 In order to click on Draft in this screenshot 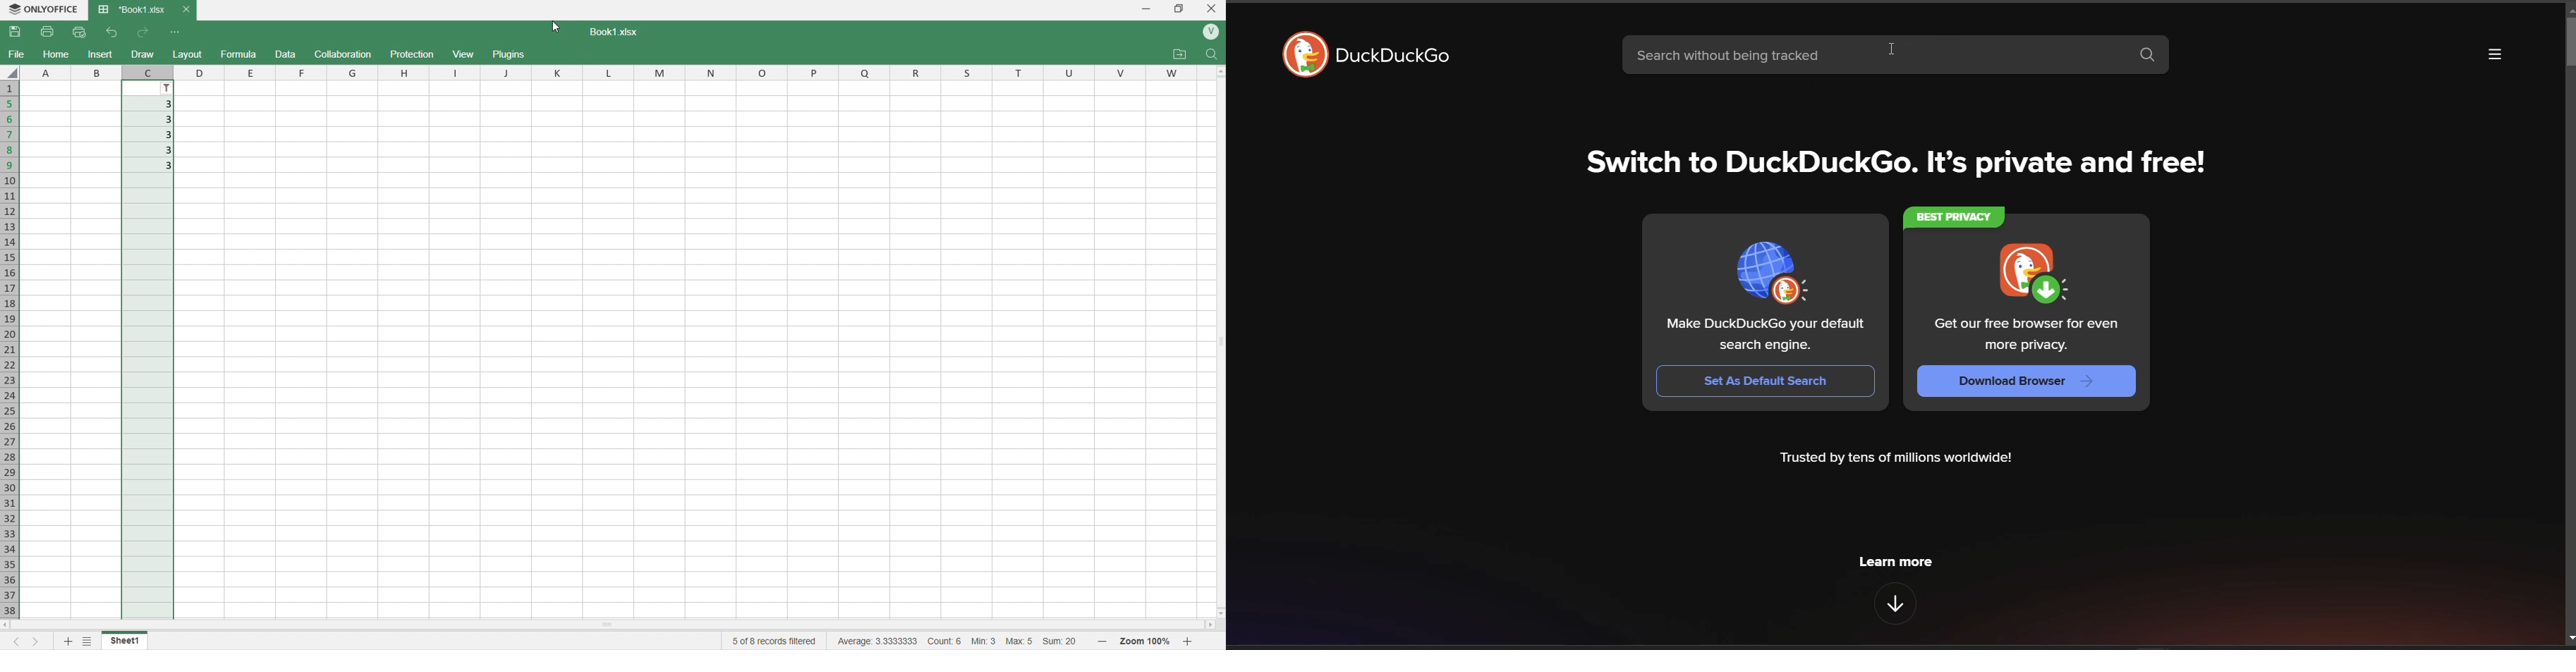, I will do `click(285, 54)`.